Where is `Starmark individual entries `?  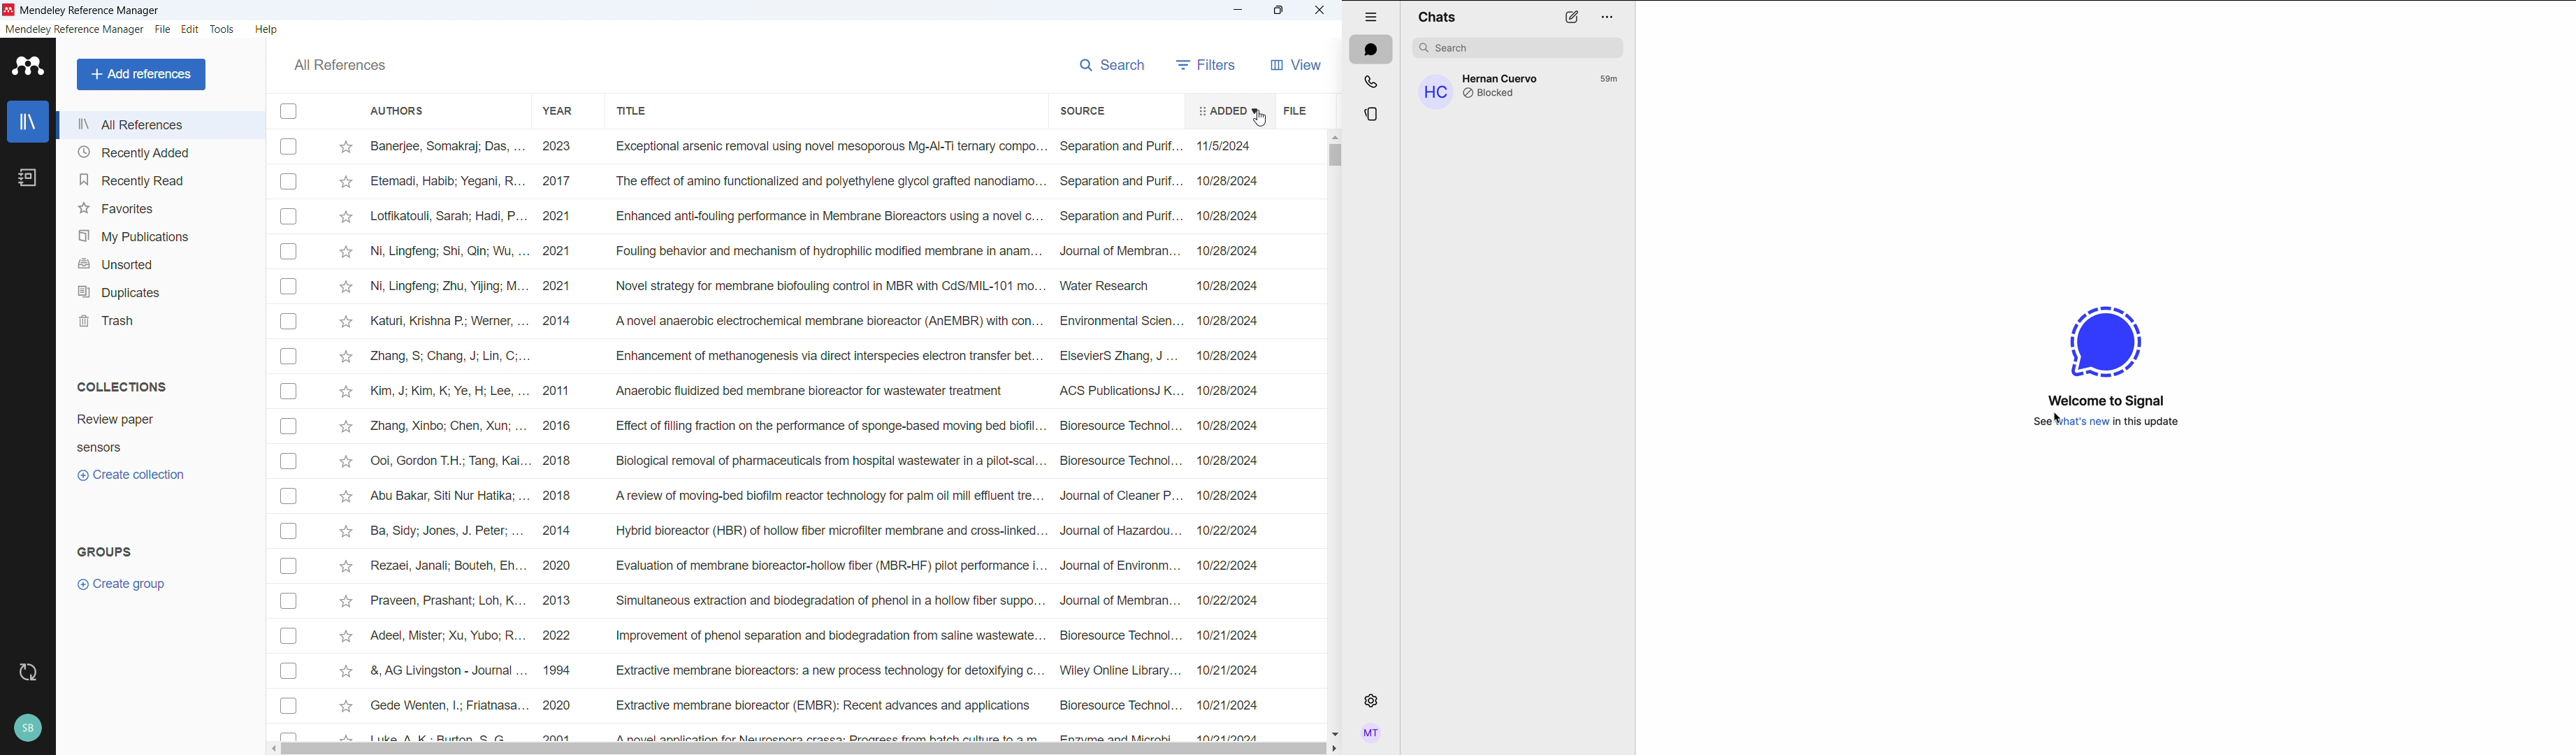
Starmark individual entries  is located at coordinates (345, 437).